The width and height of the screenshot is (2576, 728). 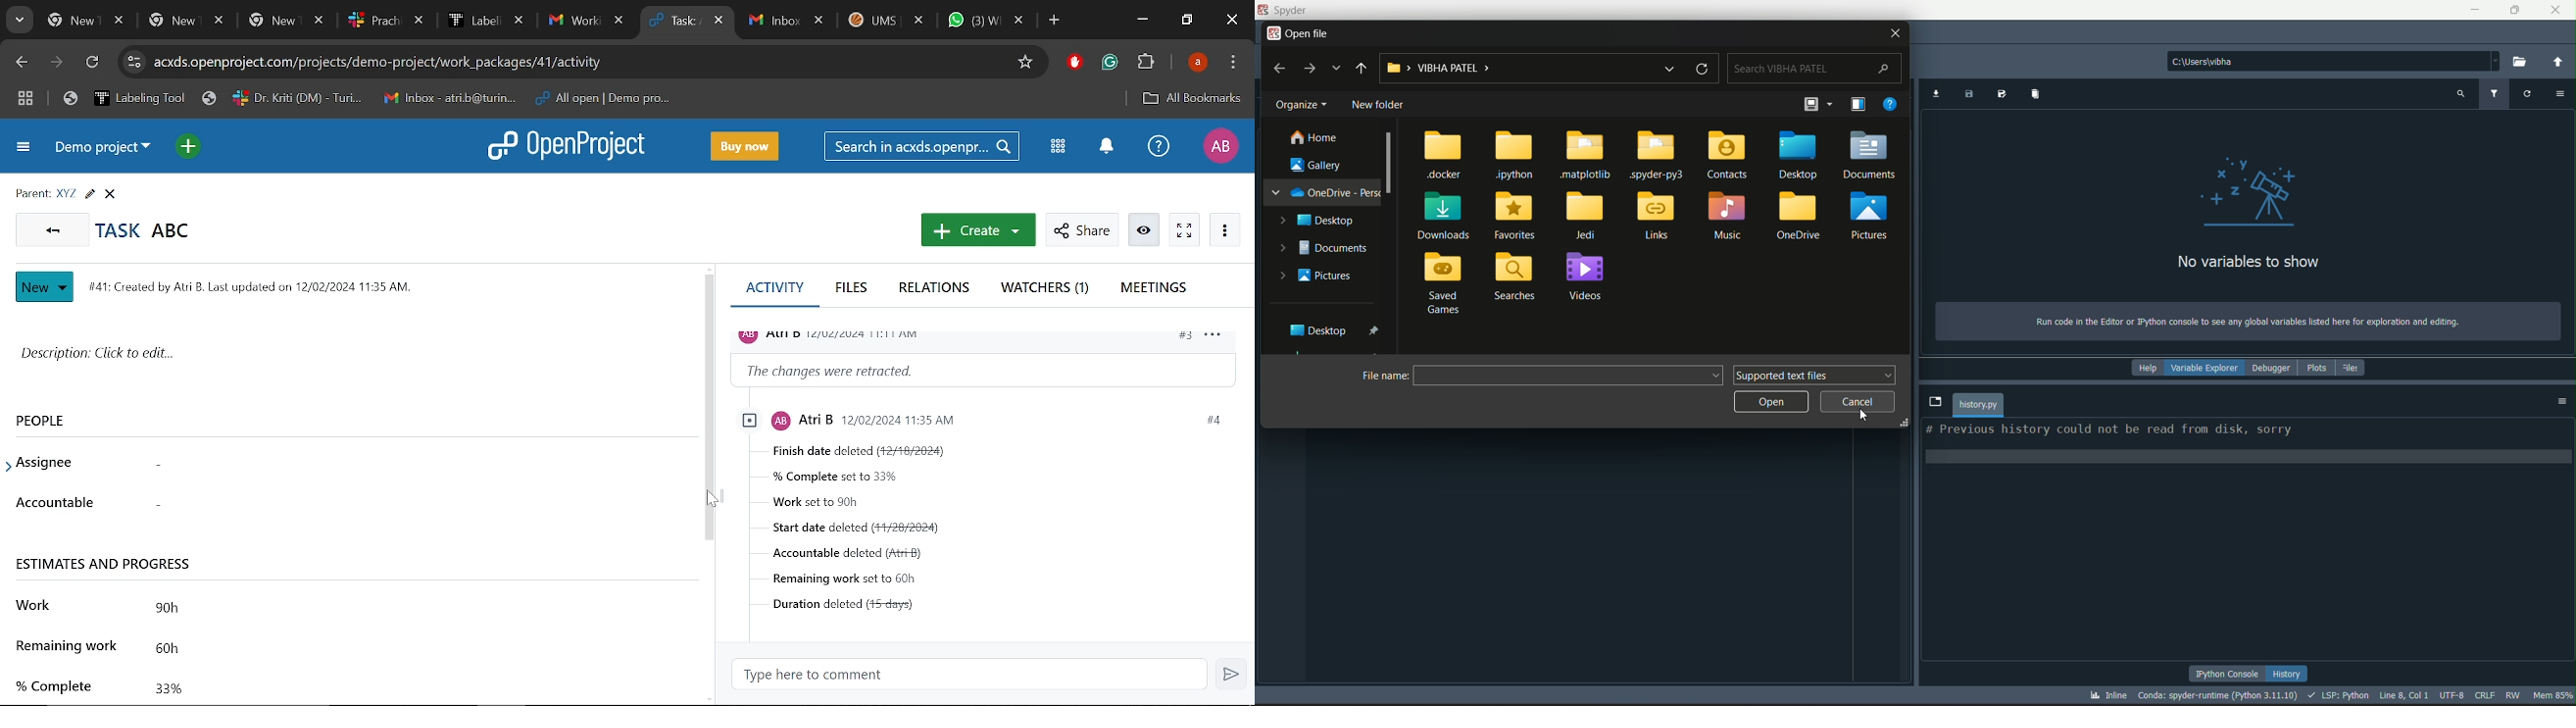 What do you see at coordinates (1894, 34) in the screenshot?
I see `close` at bounding box center [1894, 34].